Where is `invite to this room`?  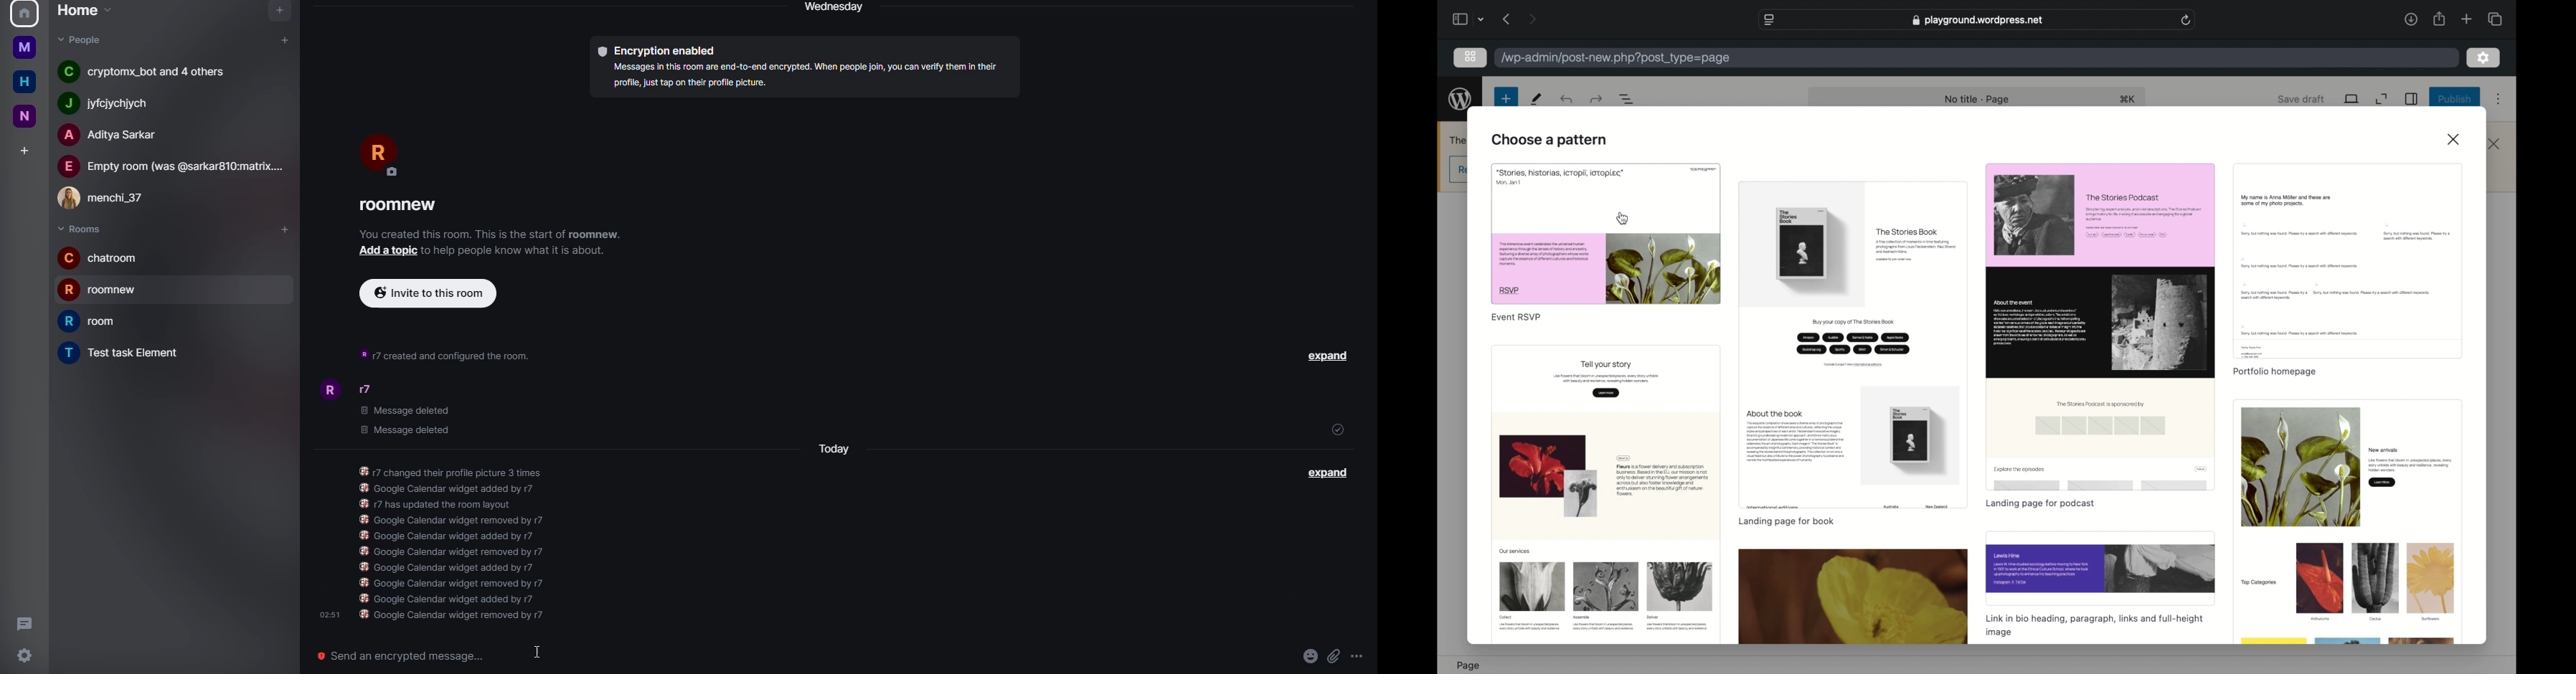
invite to this room is located at coordinates (428, 294).